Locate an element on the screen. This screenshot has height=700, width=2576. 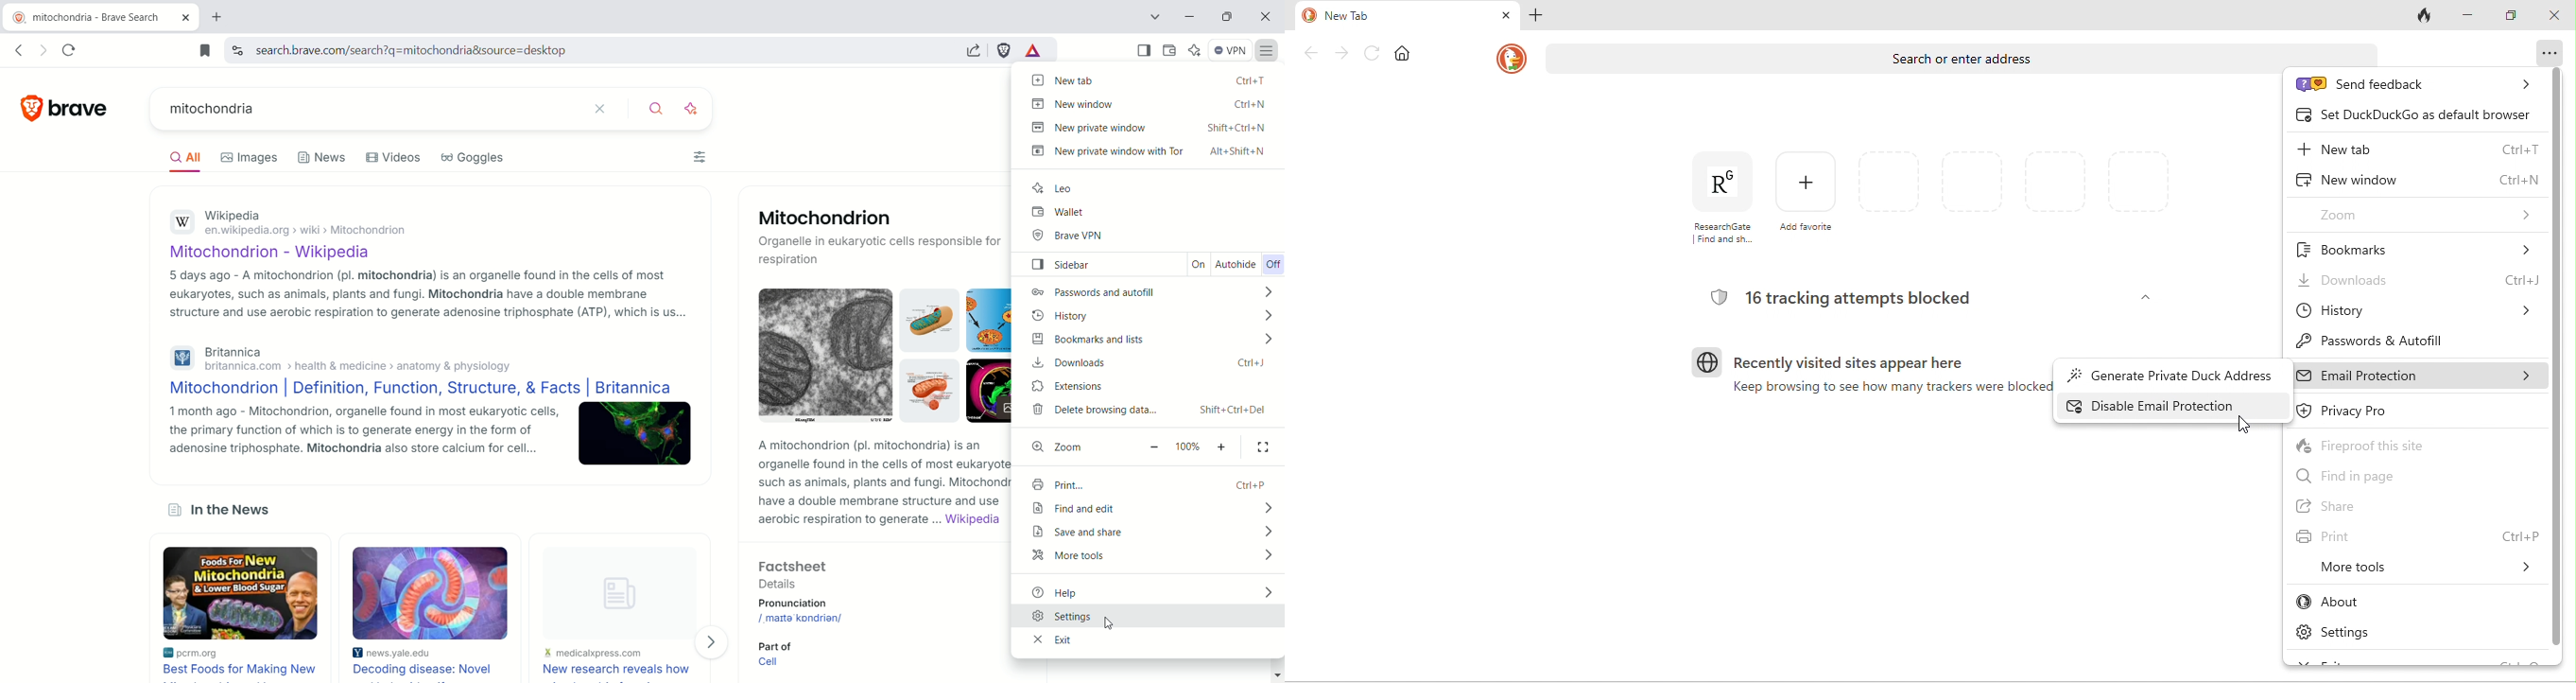
forward is located at coordinates (1346, 56).